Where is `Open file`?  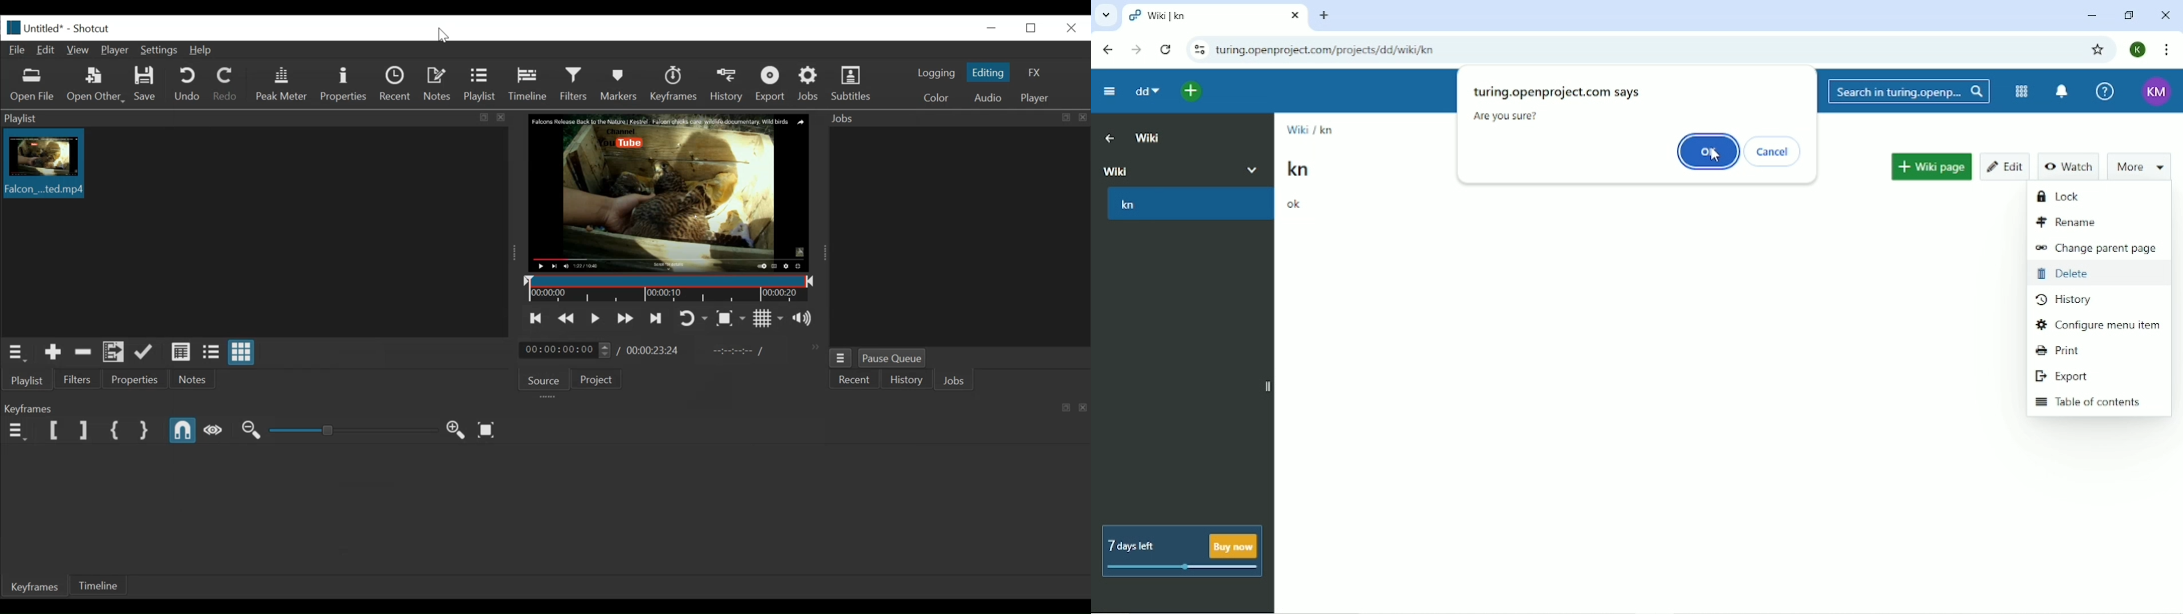
Open file is located at coordinates (32, 86).